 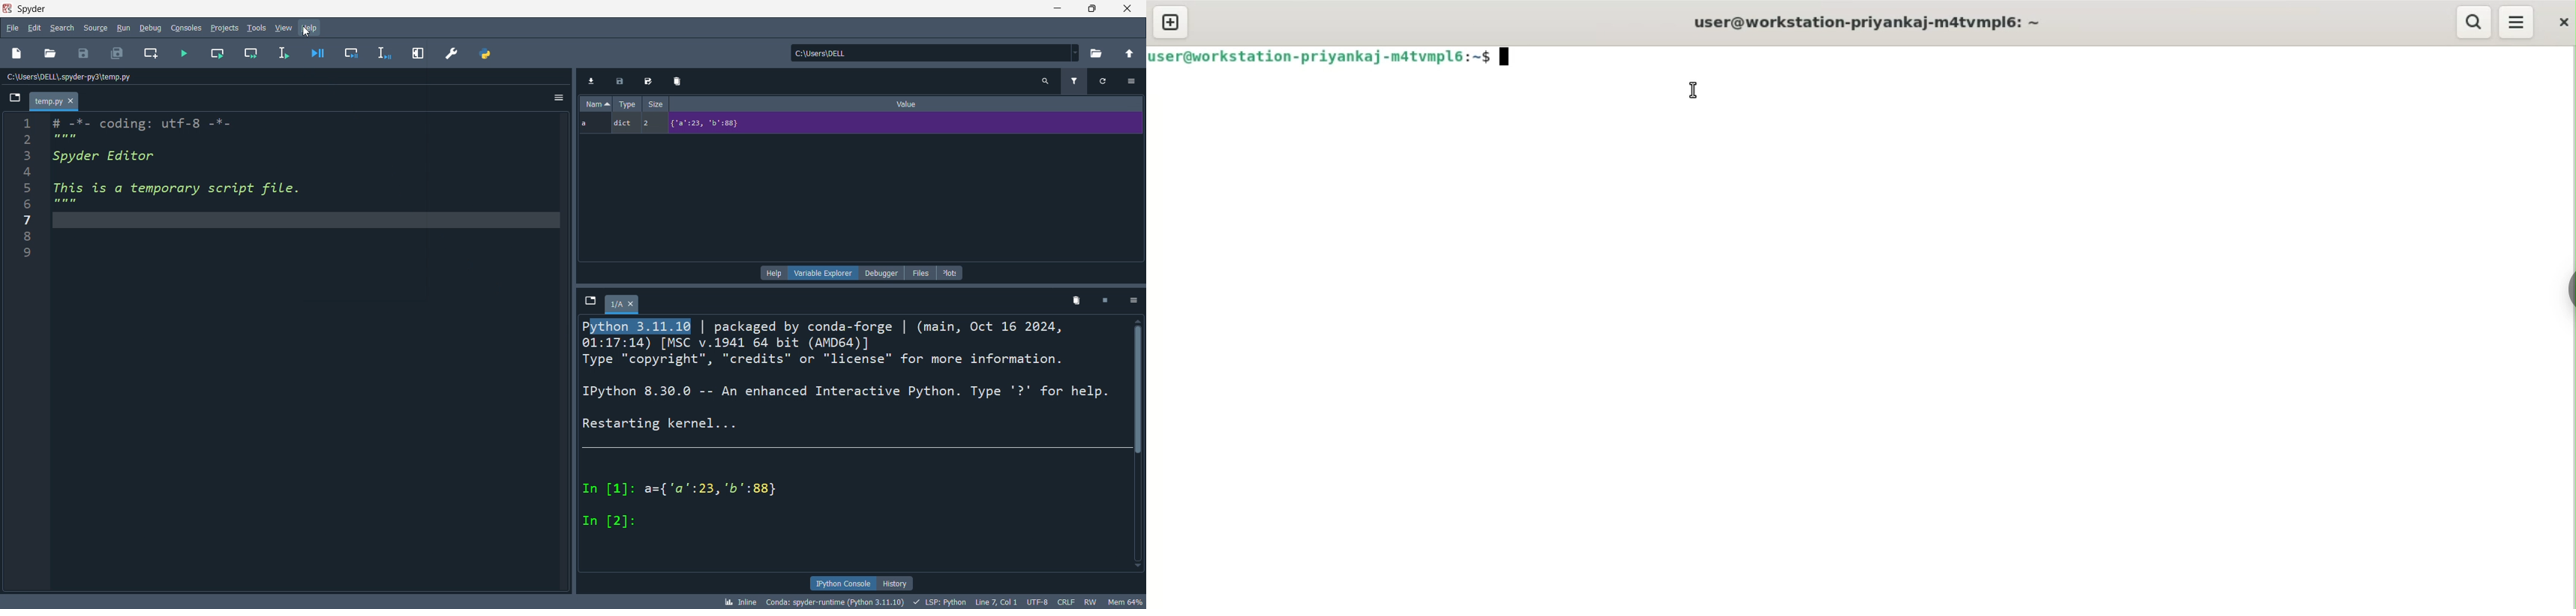 What do you see at coordinates (16, 99) in the screenshot?
I see `File` at bounding box center [16, 99].